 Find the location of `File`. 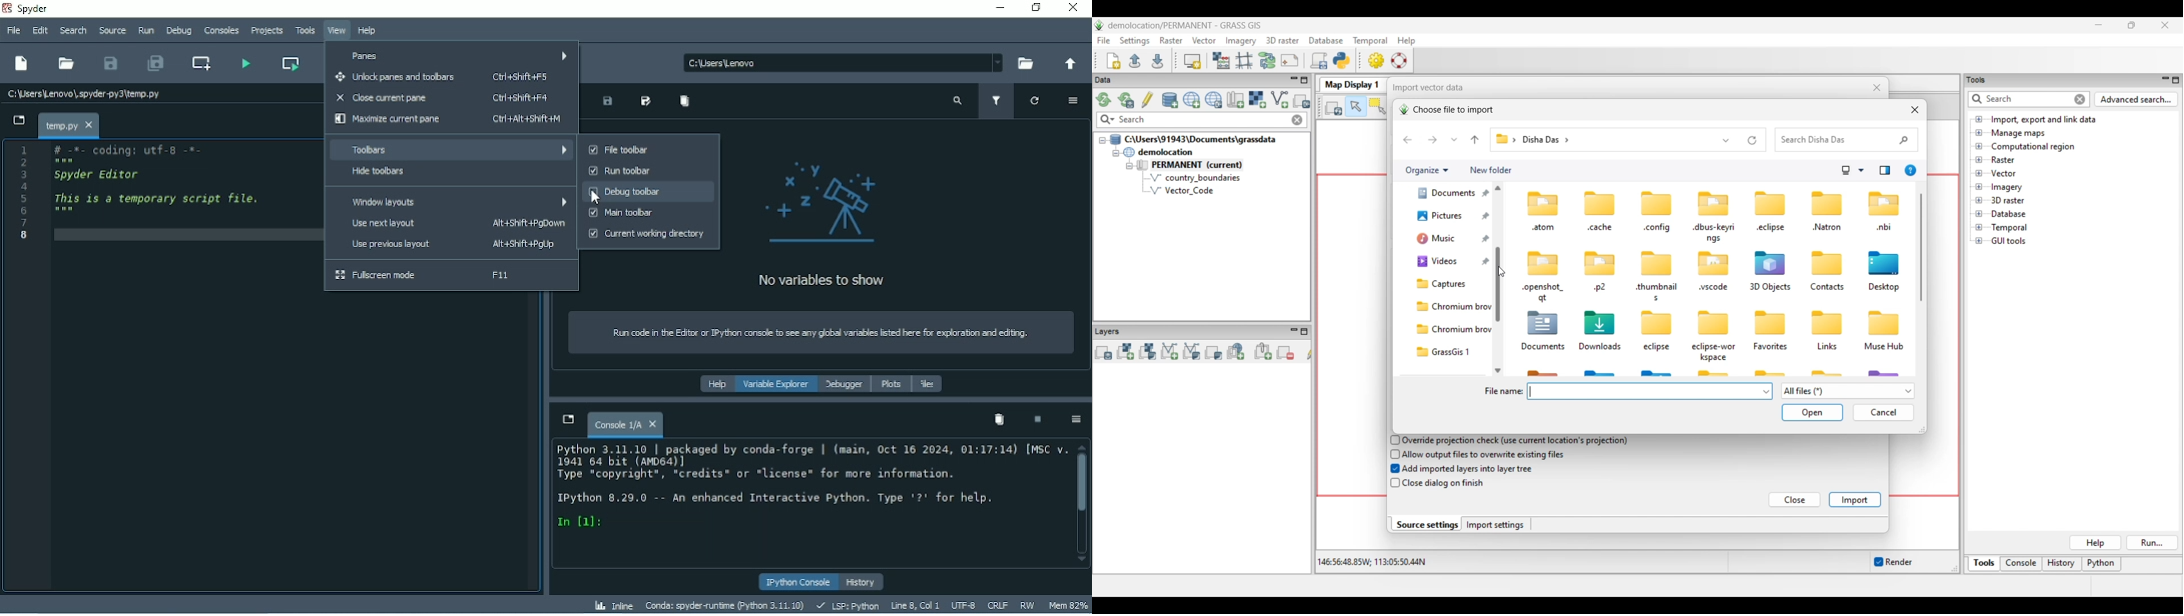

File is located at coordinates (12, 31).